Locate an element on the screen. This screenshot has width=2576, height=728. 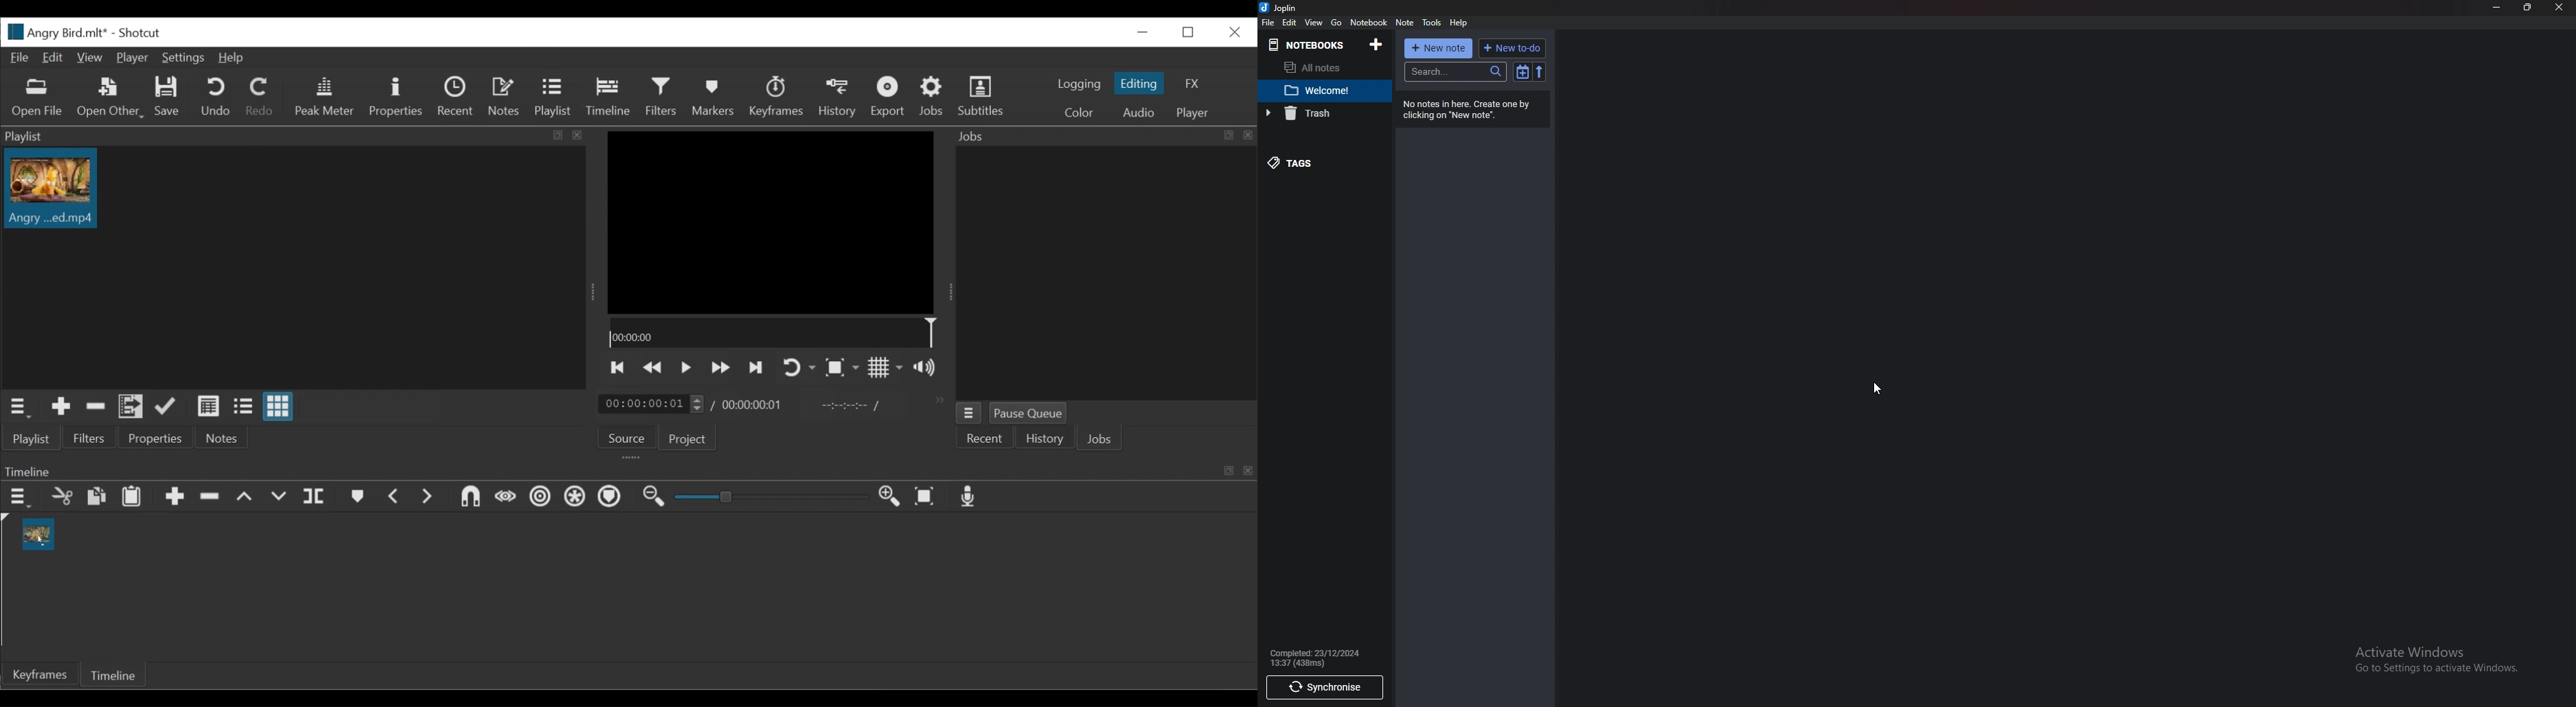
Toggle play or pause is located at coordinates (685, 367).